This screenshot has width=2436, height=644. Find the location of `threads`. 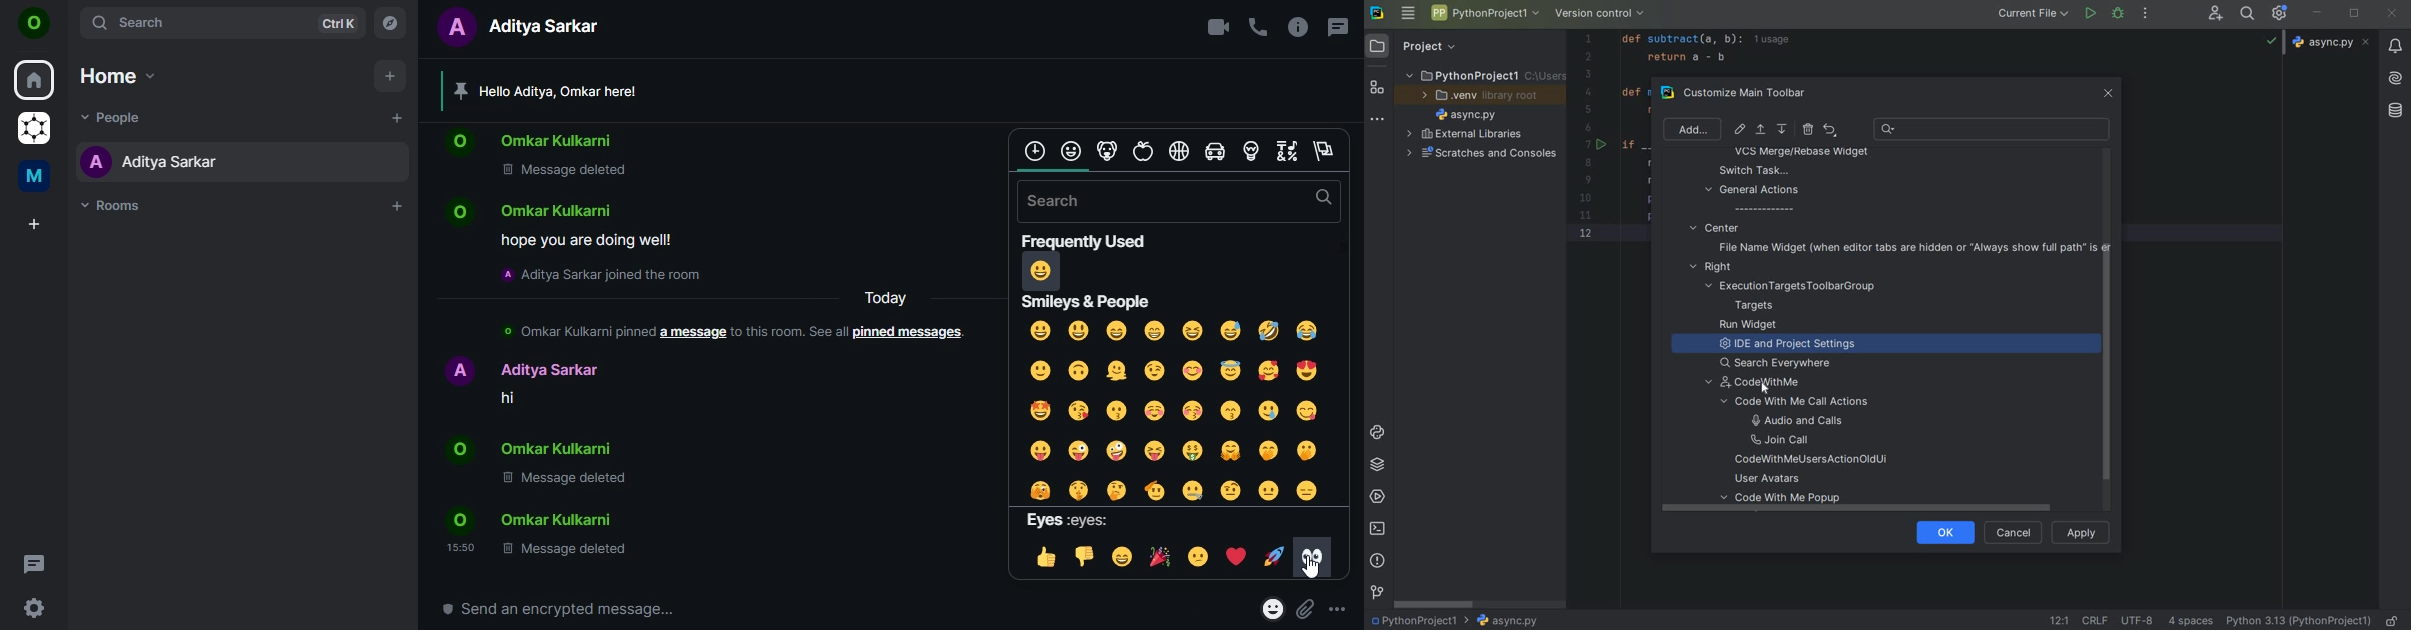

threads is located at coordinates (35, 563).